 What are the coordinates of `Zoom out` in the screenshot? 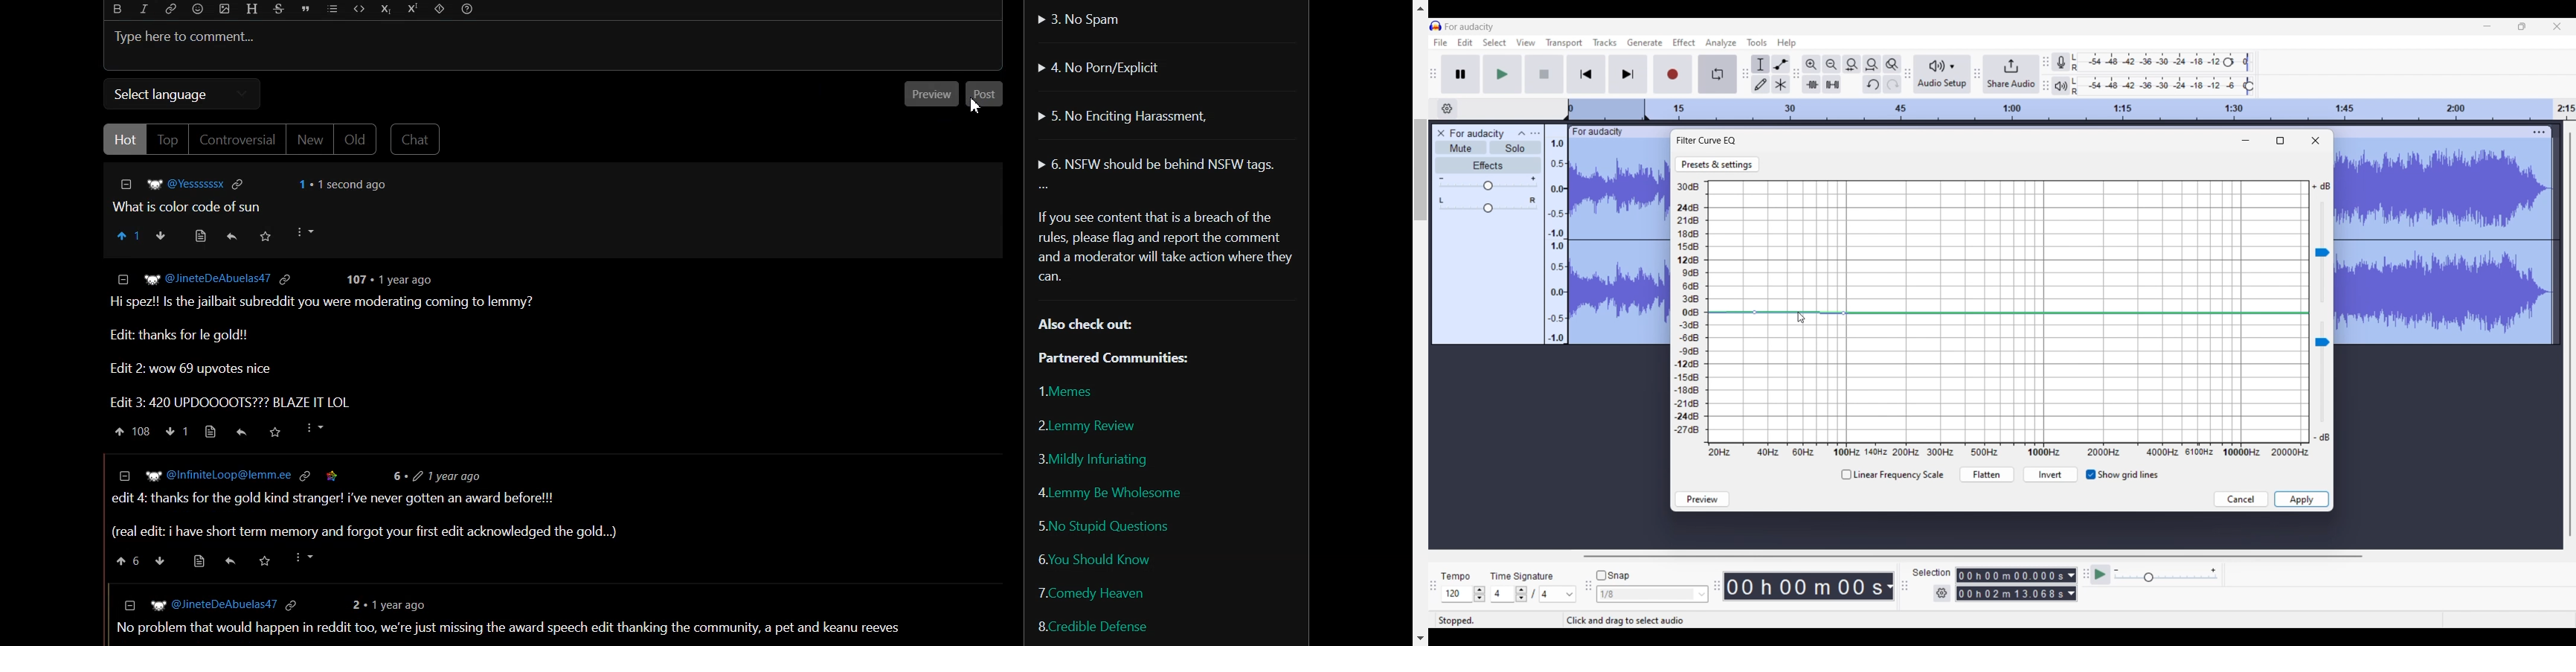 It's located at (1831, 64).